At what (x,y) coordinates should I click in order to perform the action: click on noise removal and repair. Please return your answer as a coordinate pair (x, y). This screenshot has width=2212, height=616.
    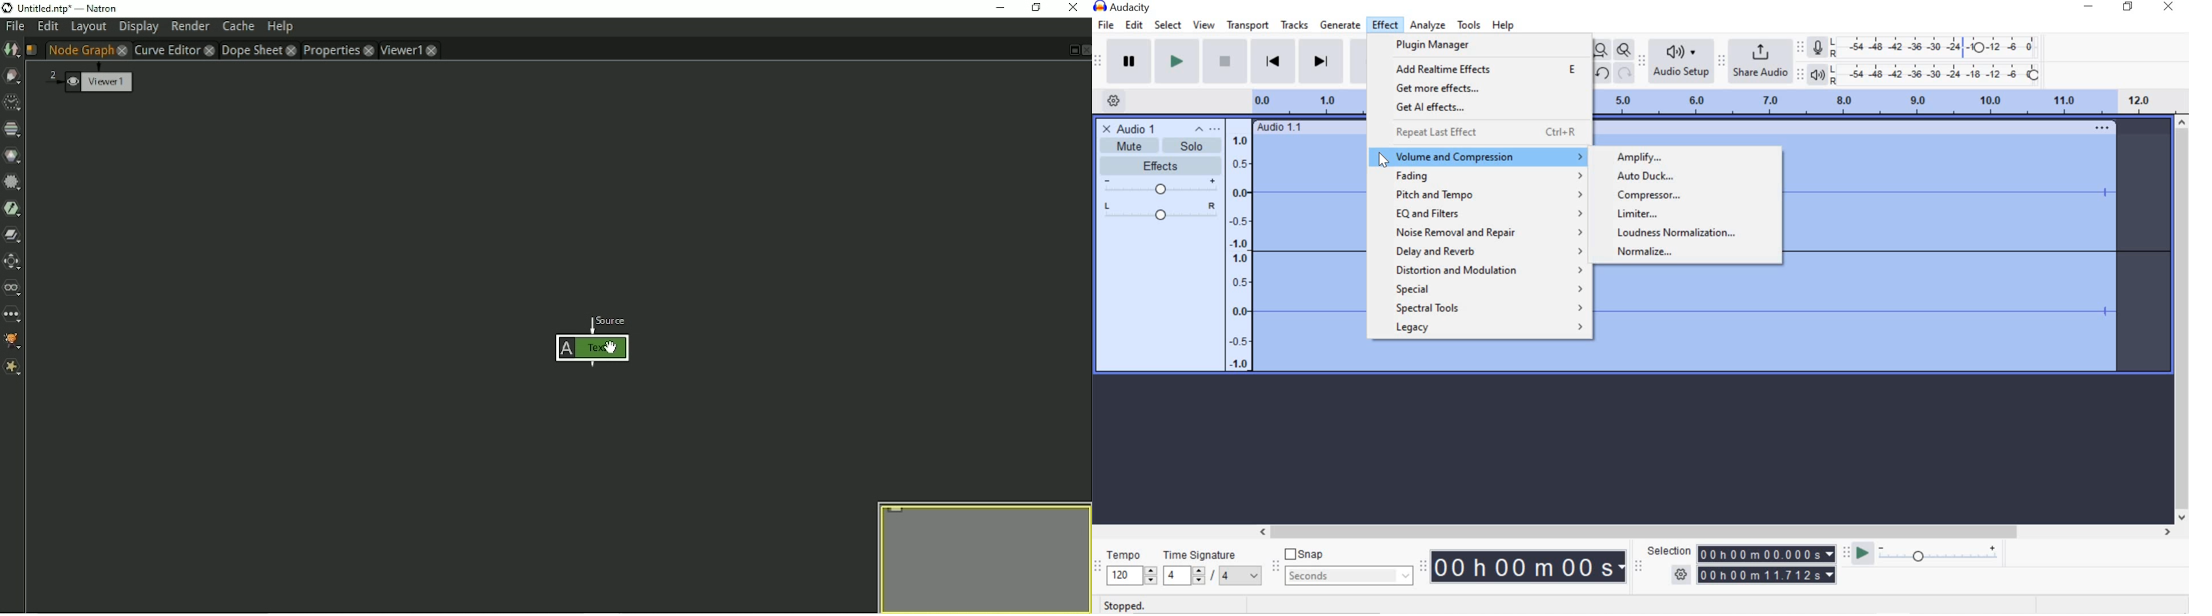
    Looking at the image, I should click on (1492, 233).